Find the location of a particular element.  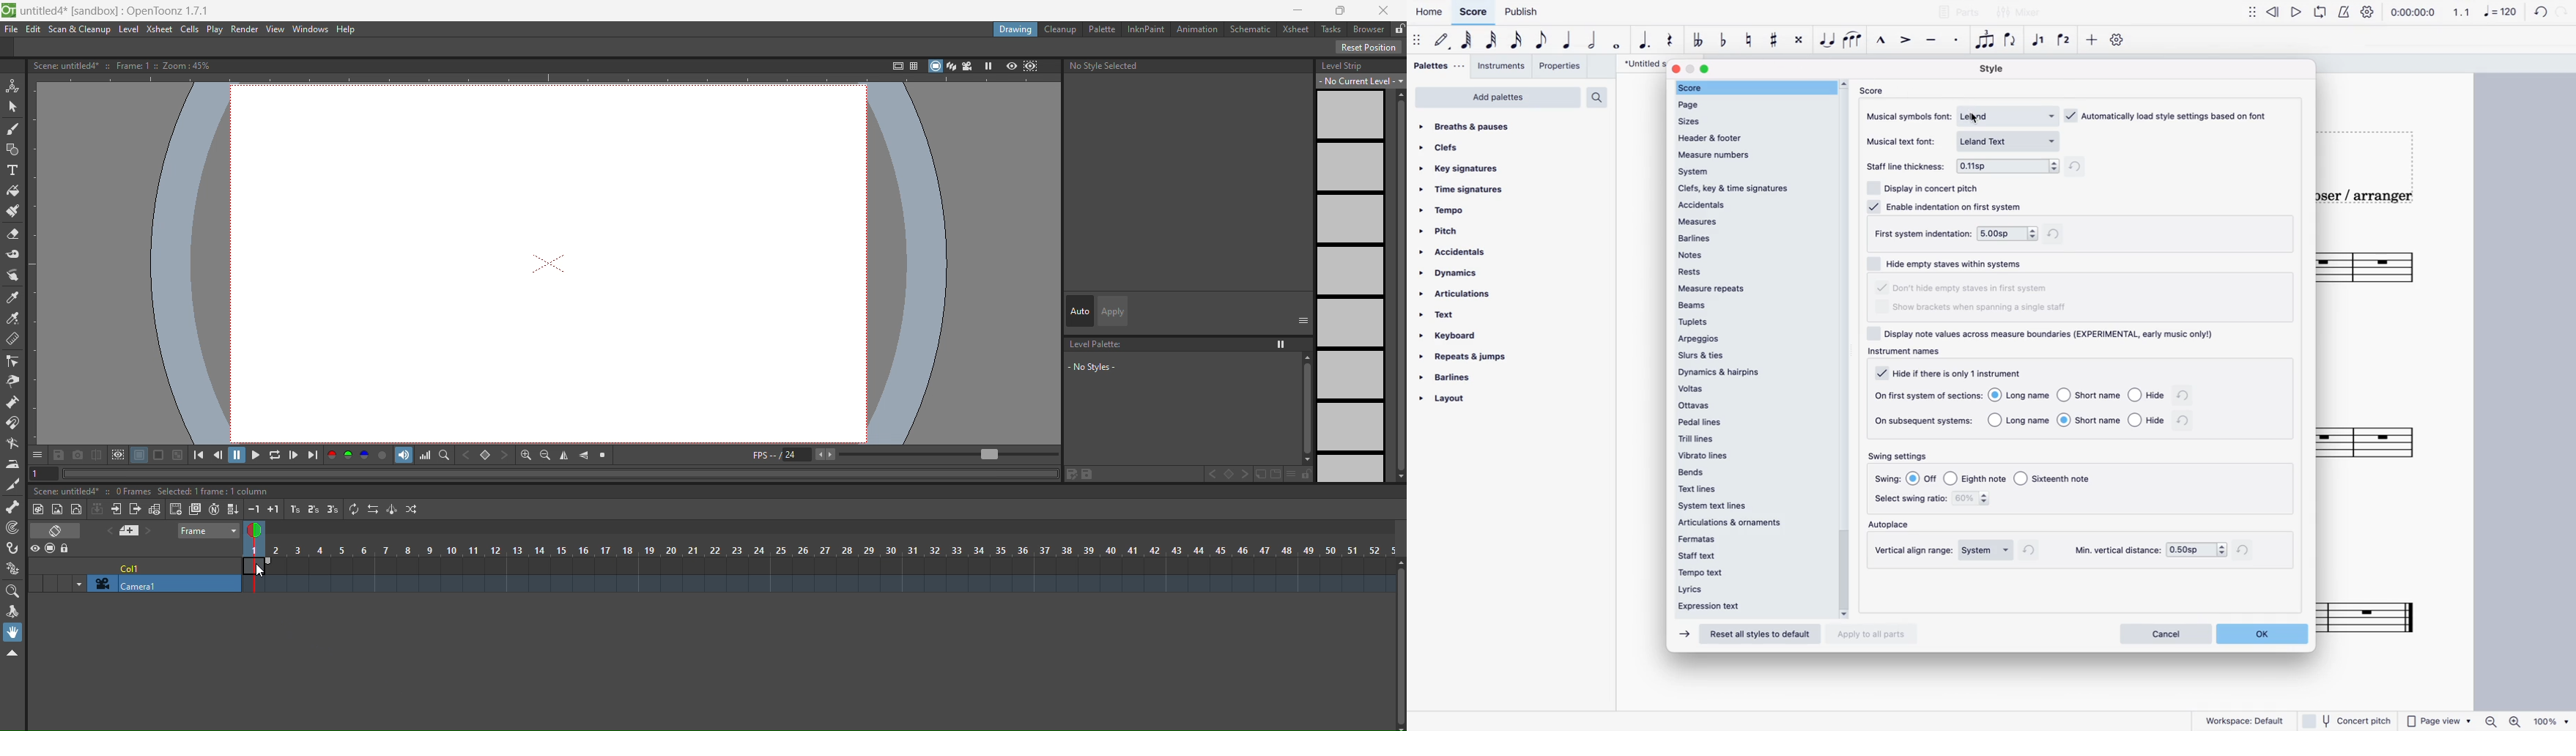

1, 1 is located at coordinates (2464, 11).